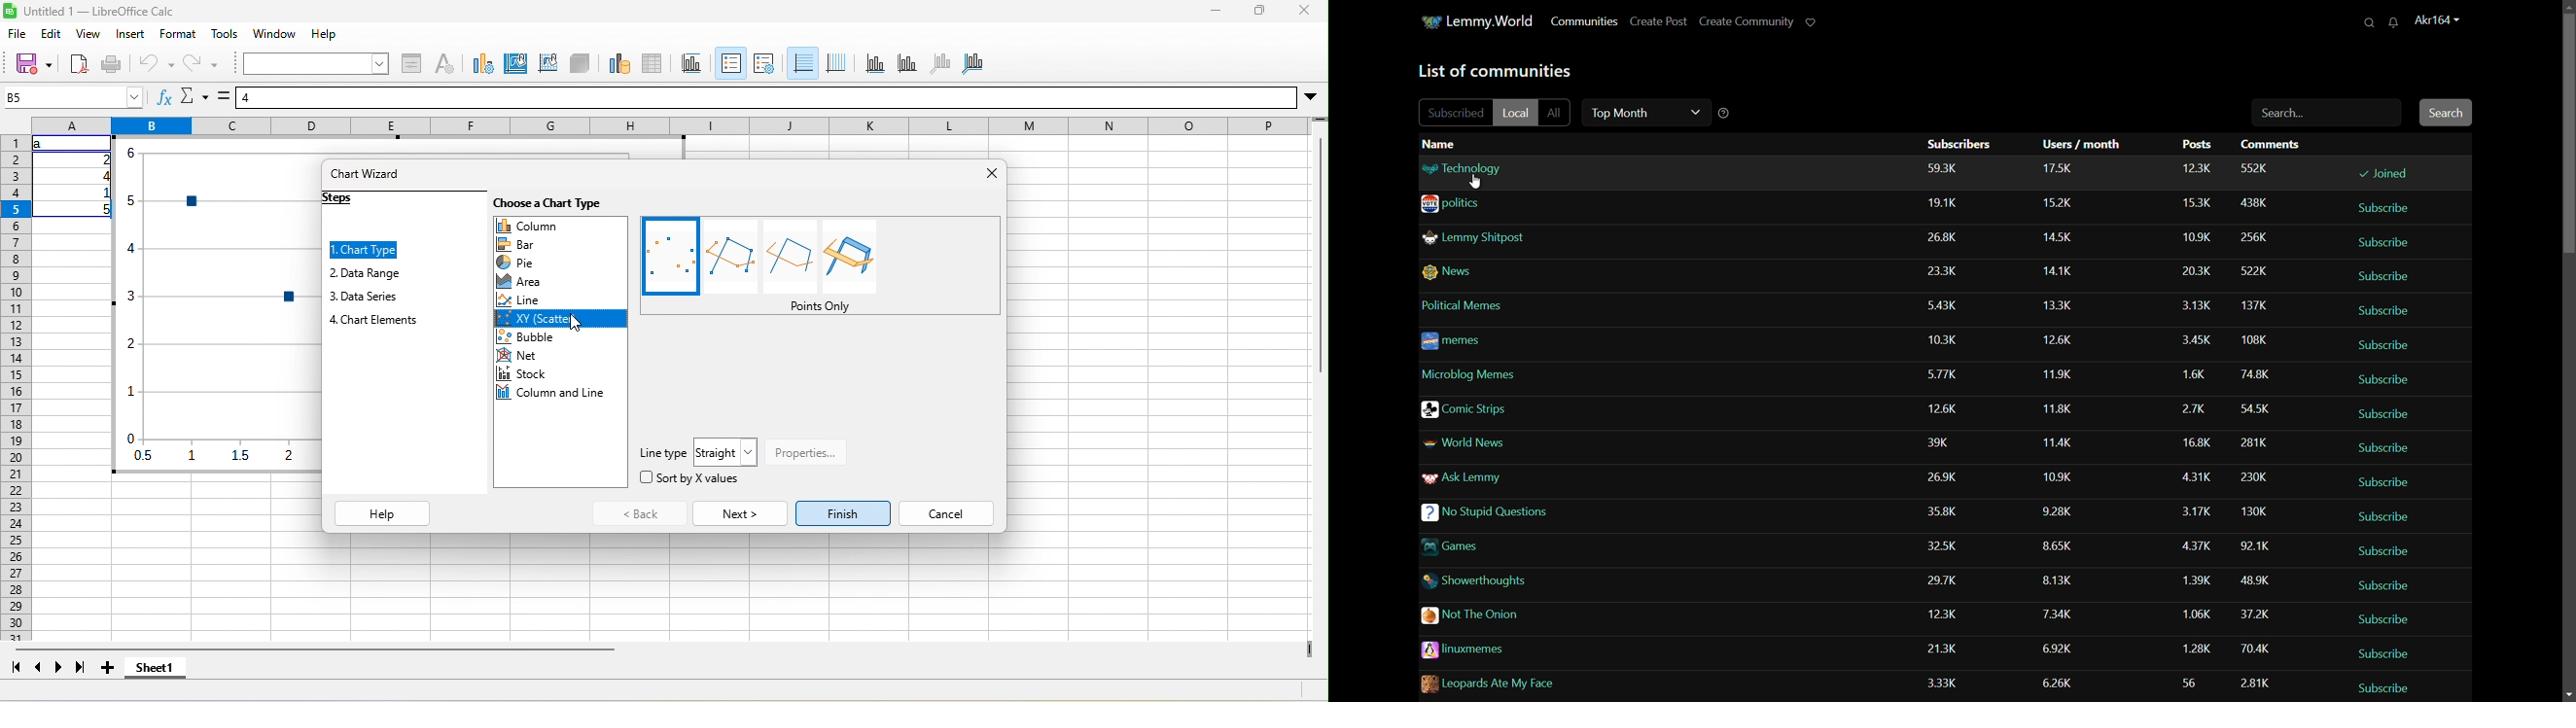  Describe the element at coordinates (575, 323) in the screenshot. I see `cursor` at that location.